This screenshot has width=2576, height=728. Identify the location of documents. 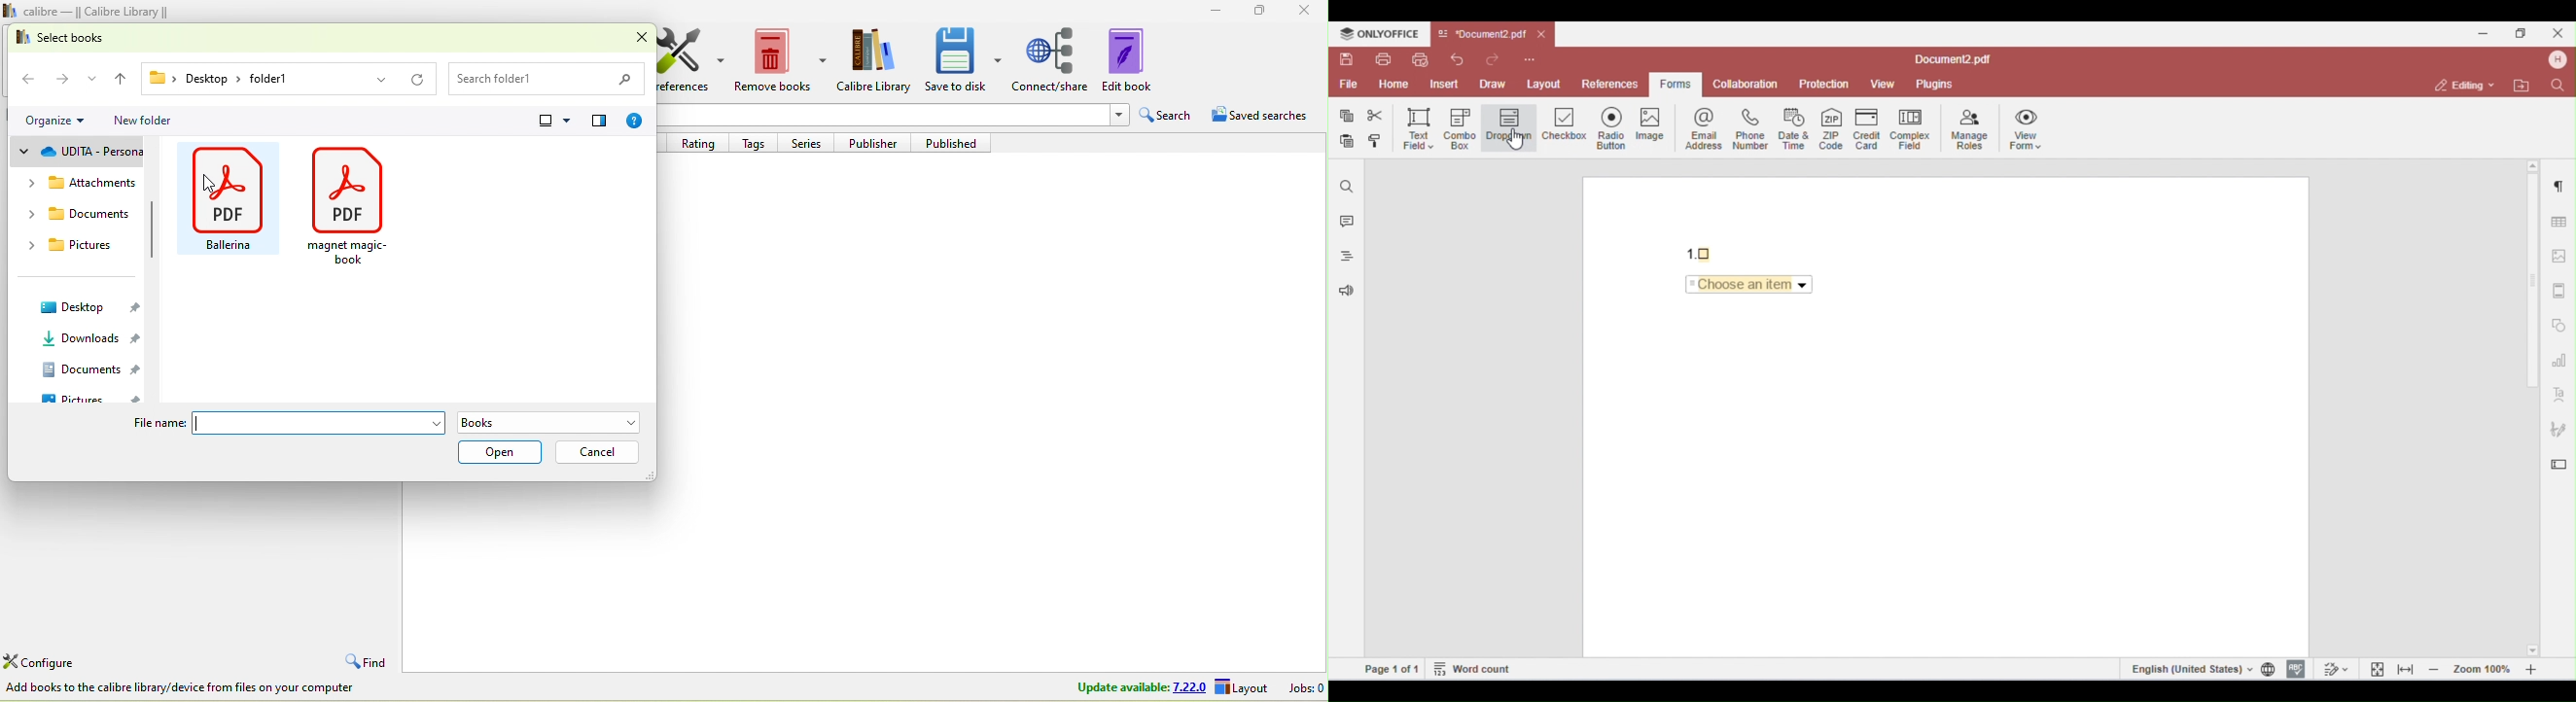
(83, 212).